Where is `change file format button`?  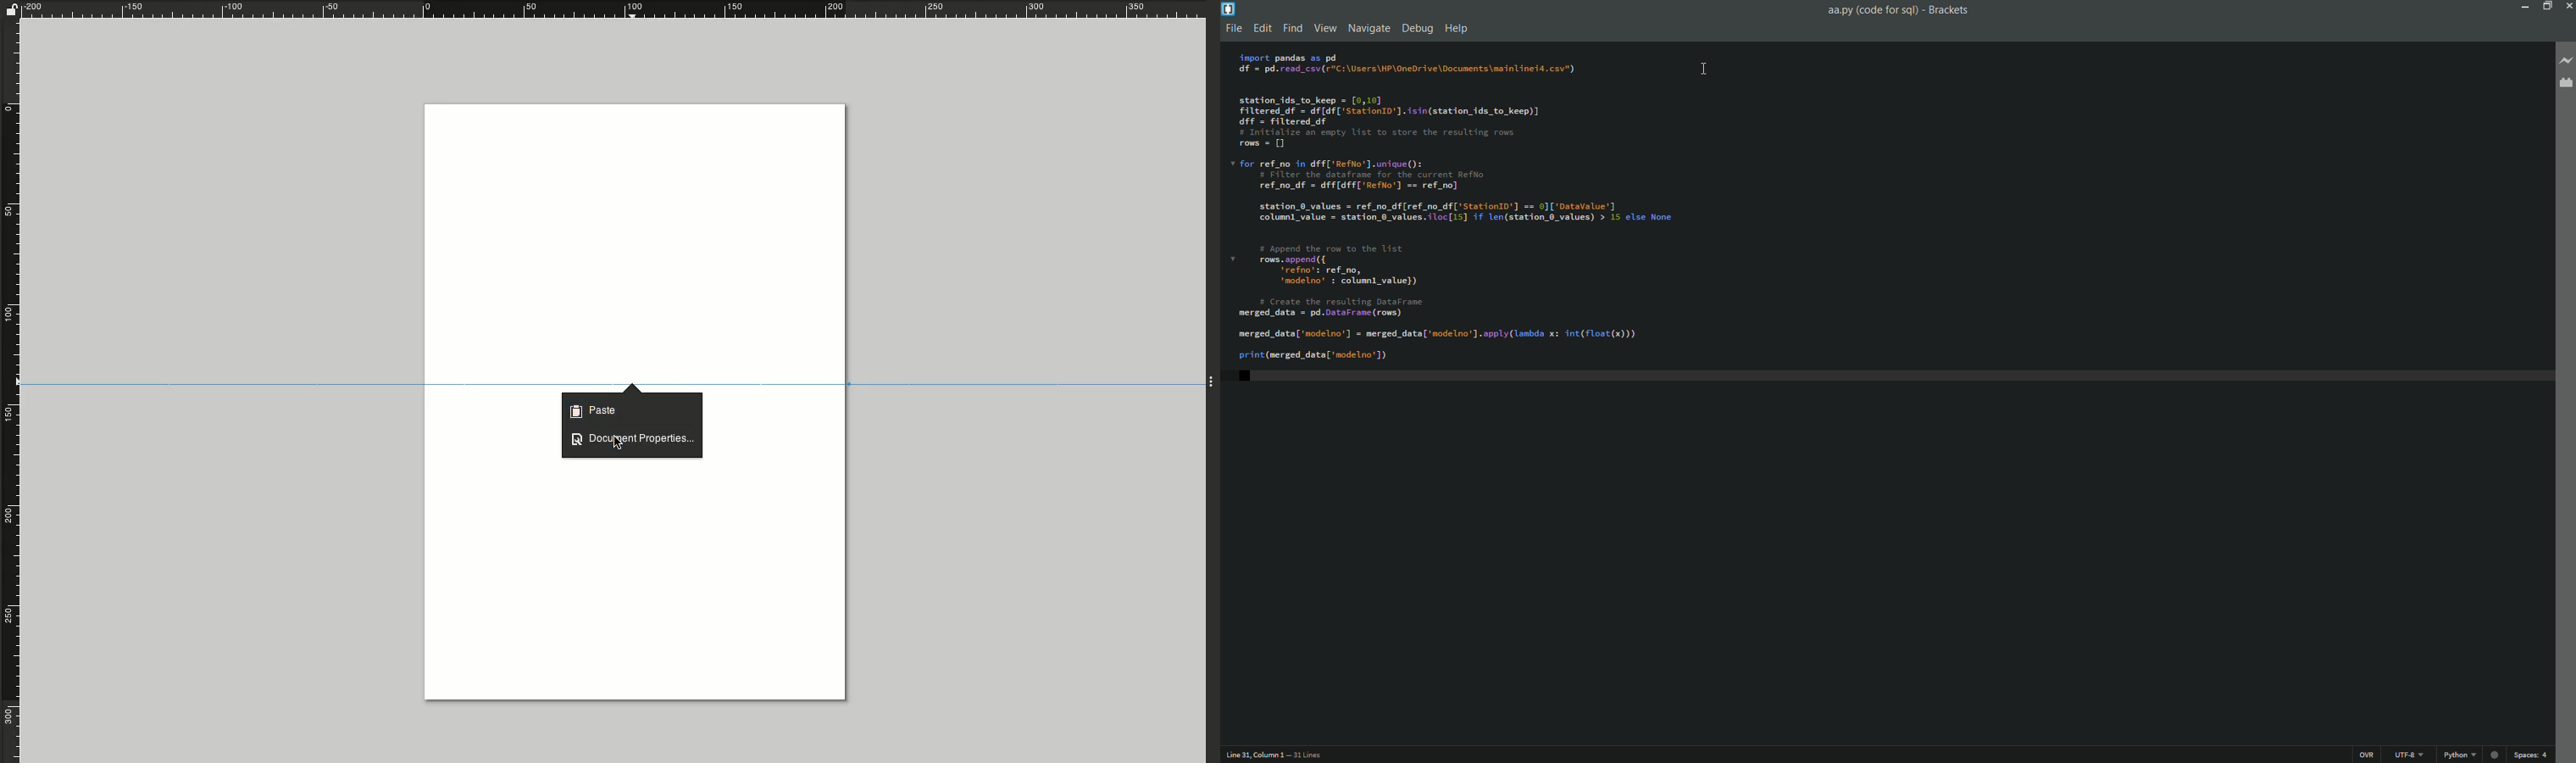
change file format button is located at coordinates (2460, 755).